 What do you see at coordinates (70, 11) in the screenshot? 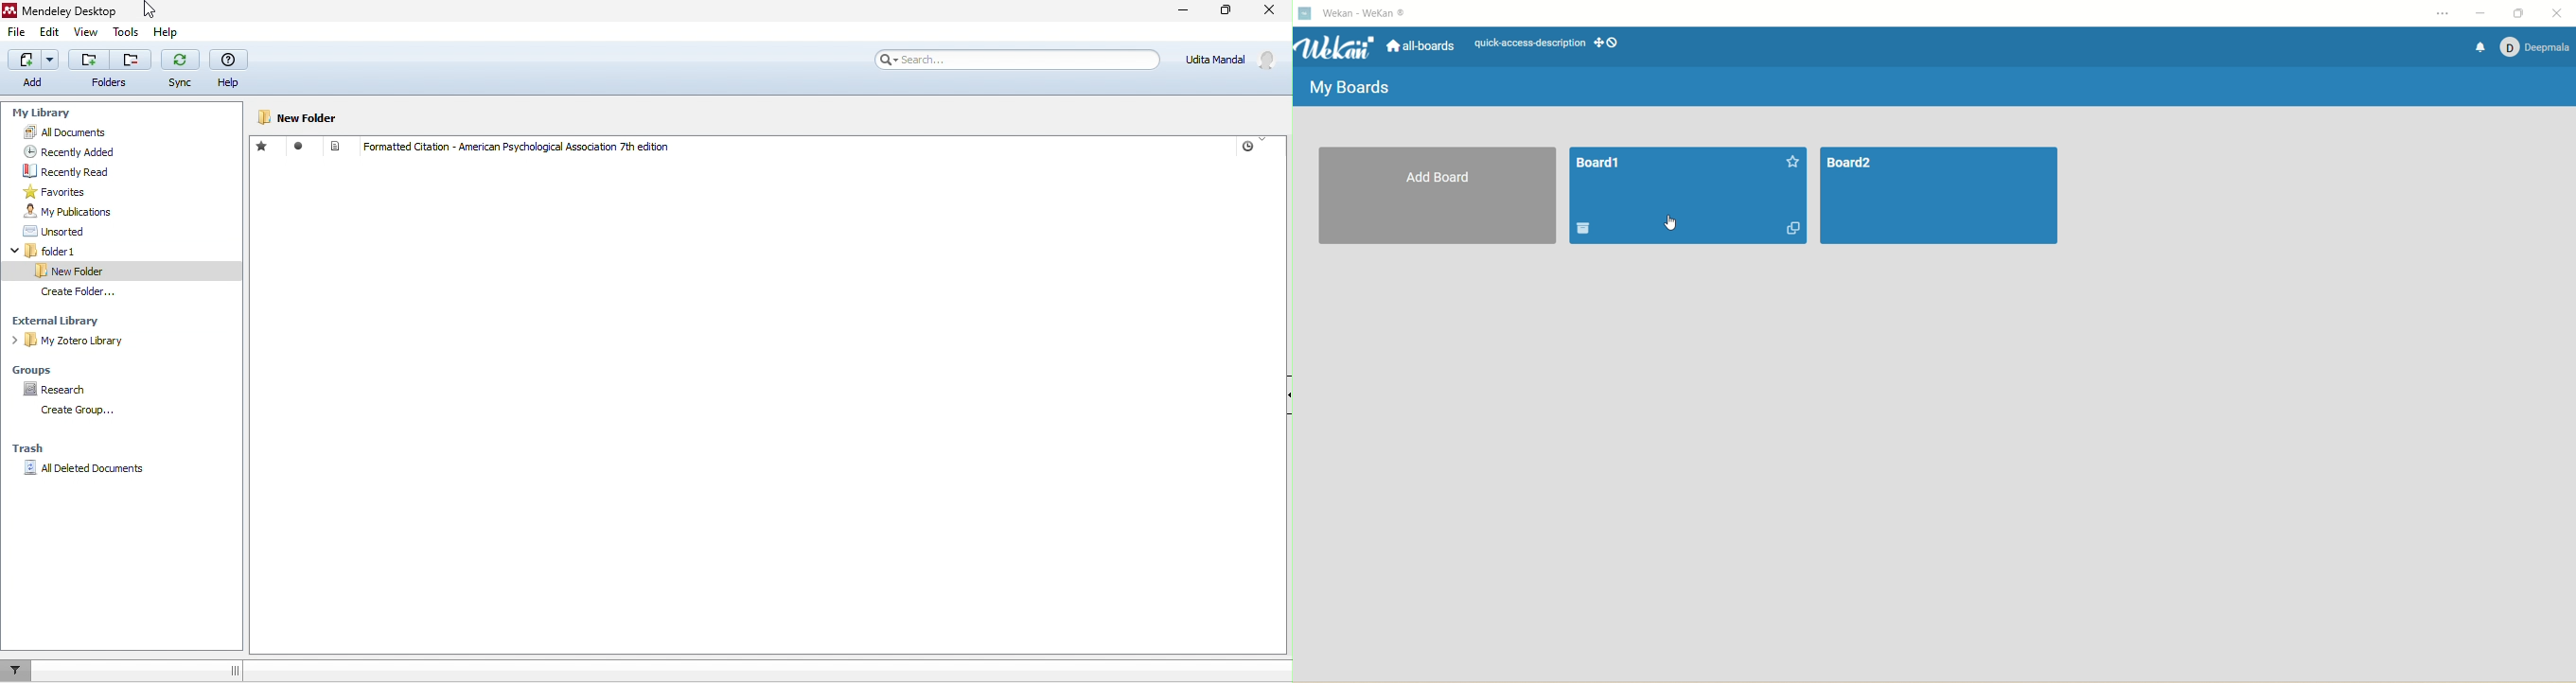
I see `Mendeley Desktop` at bounding box center [70, 11].